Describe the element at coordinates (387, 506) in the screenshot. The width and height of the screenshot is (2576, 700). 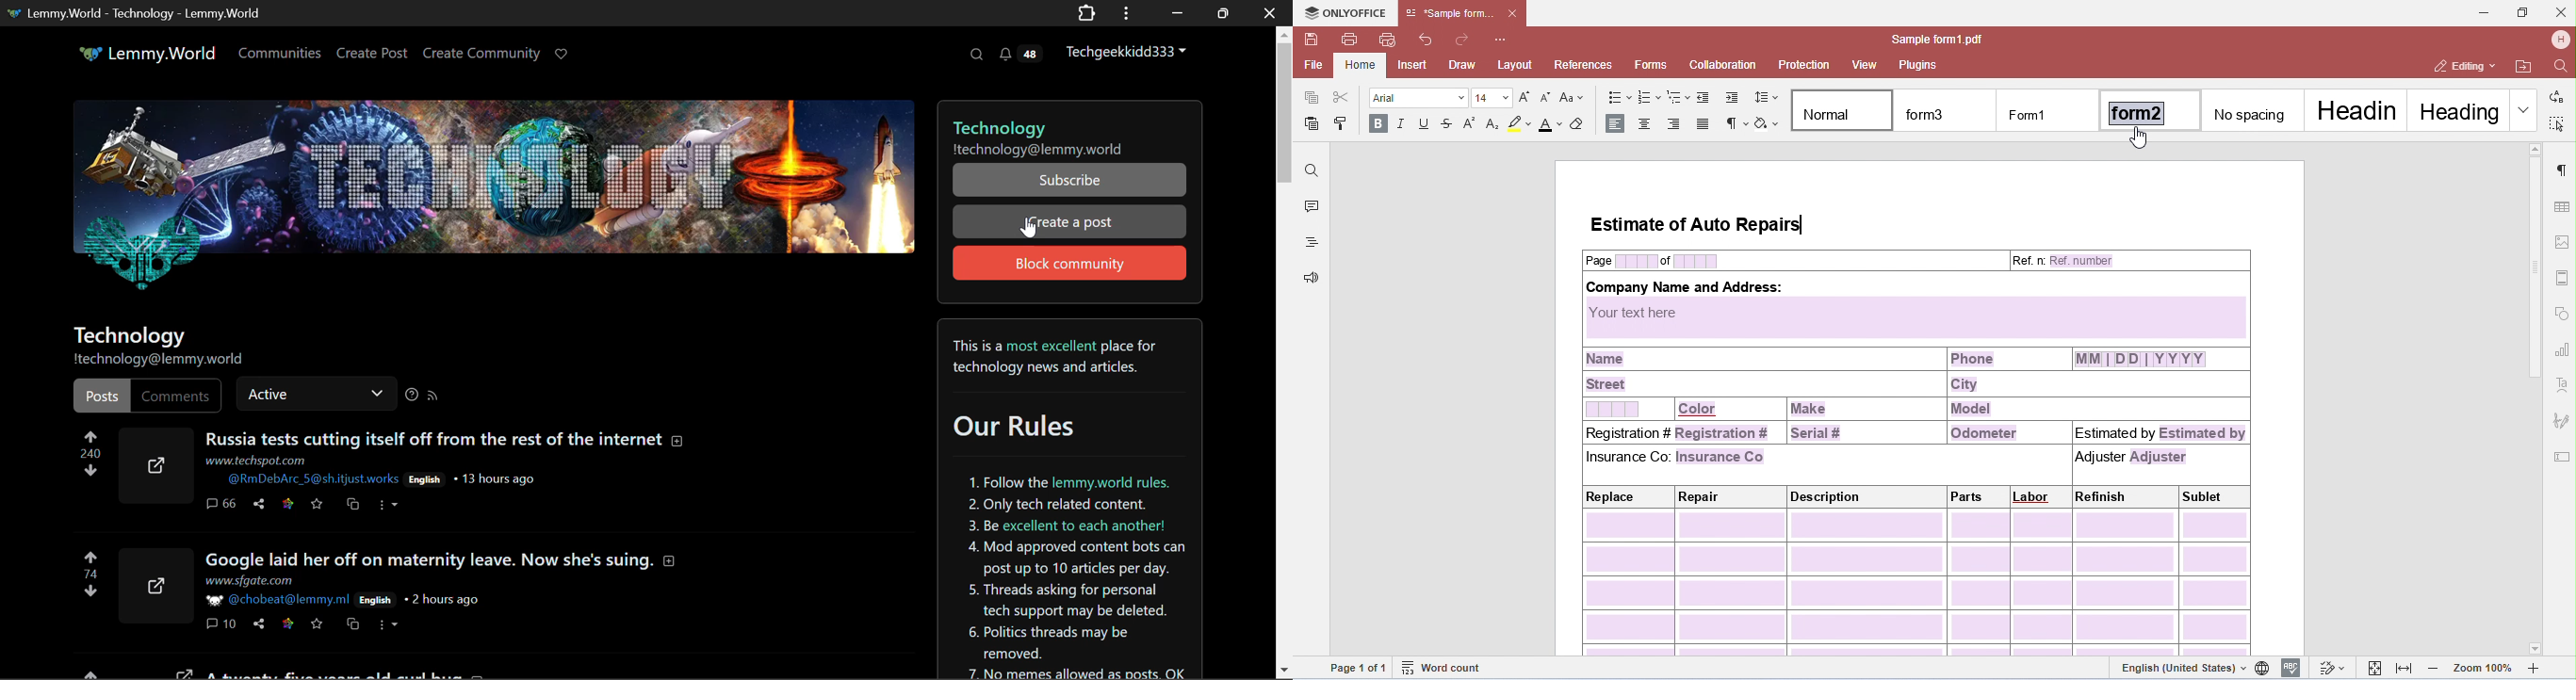
I see `More Options` at that location.